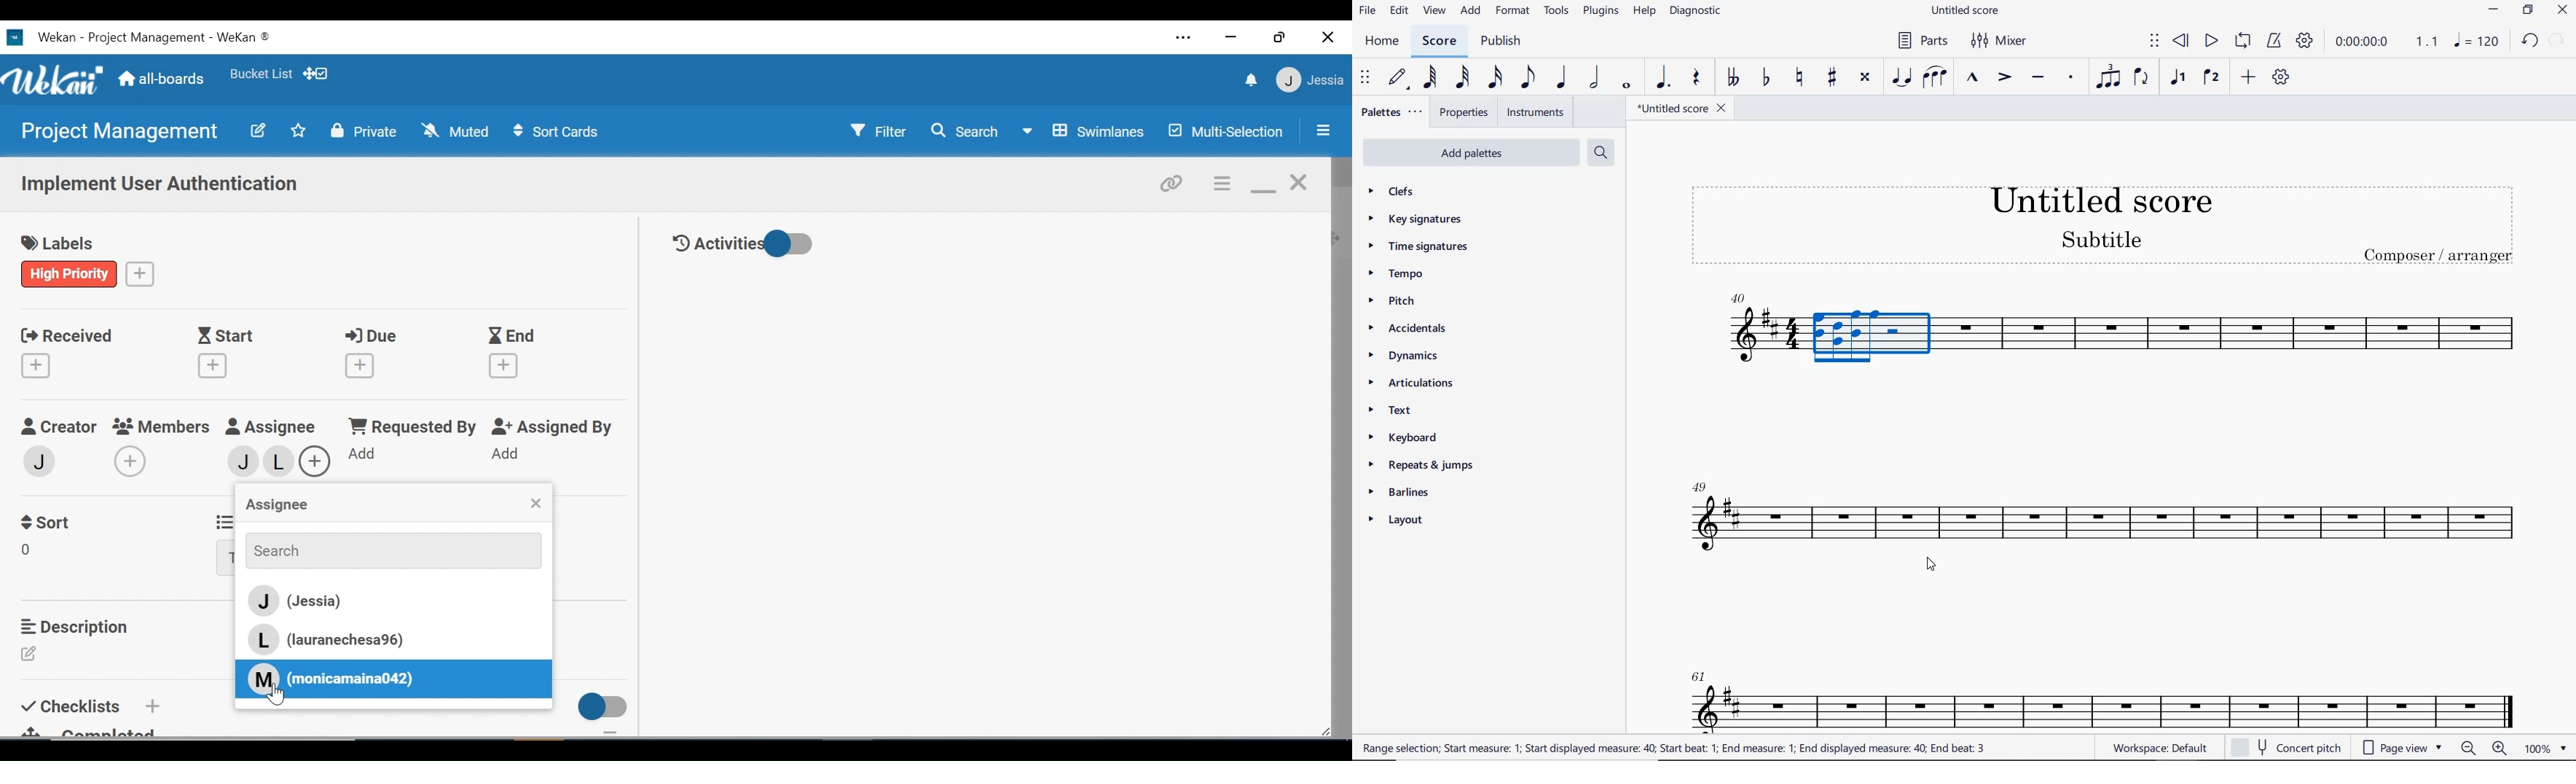 The width and height of the screenshot is (2576, 784). Describe the element at coordinates (277, 428) in the screenshot. I see `Assignee` at that location.